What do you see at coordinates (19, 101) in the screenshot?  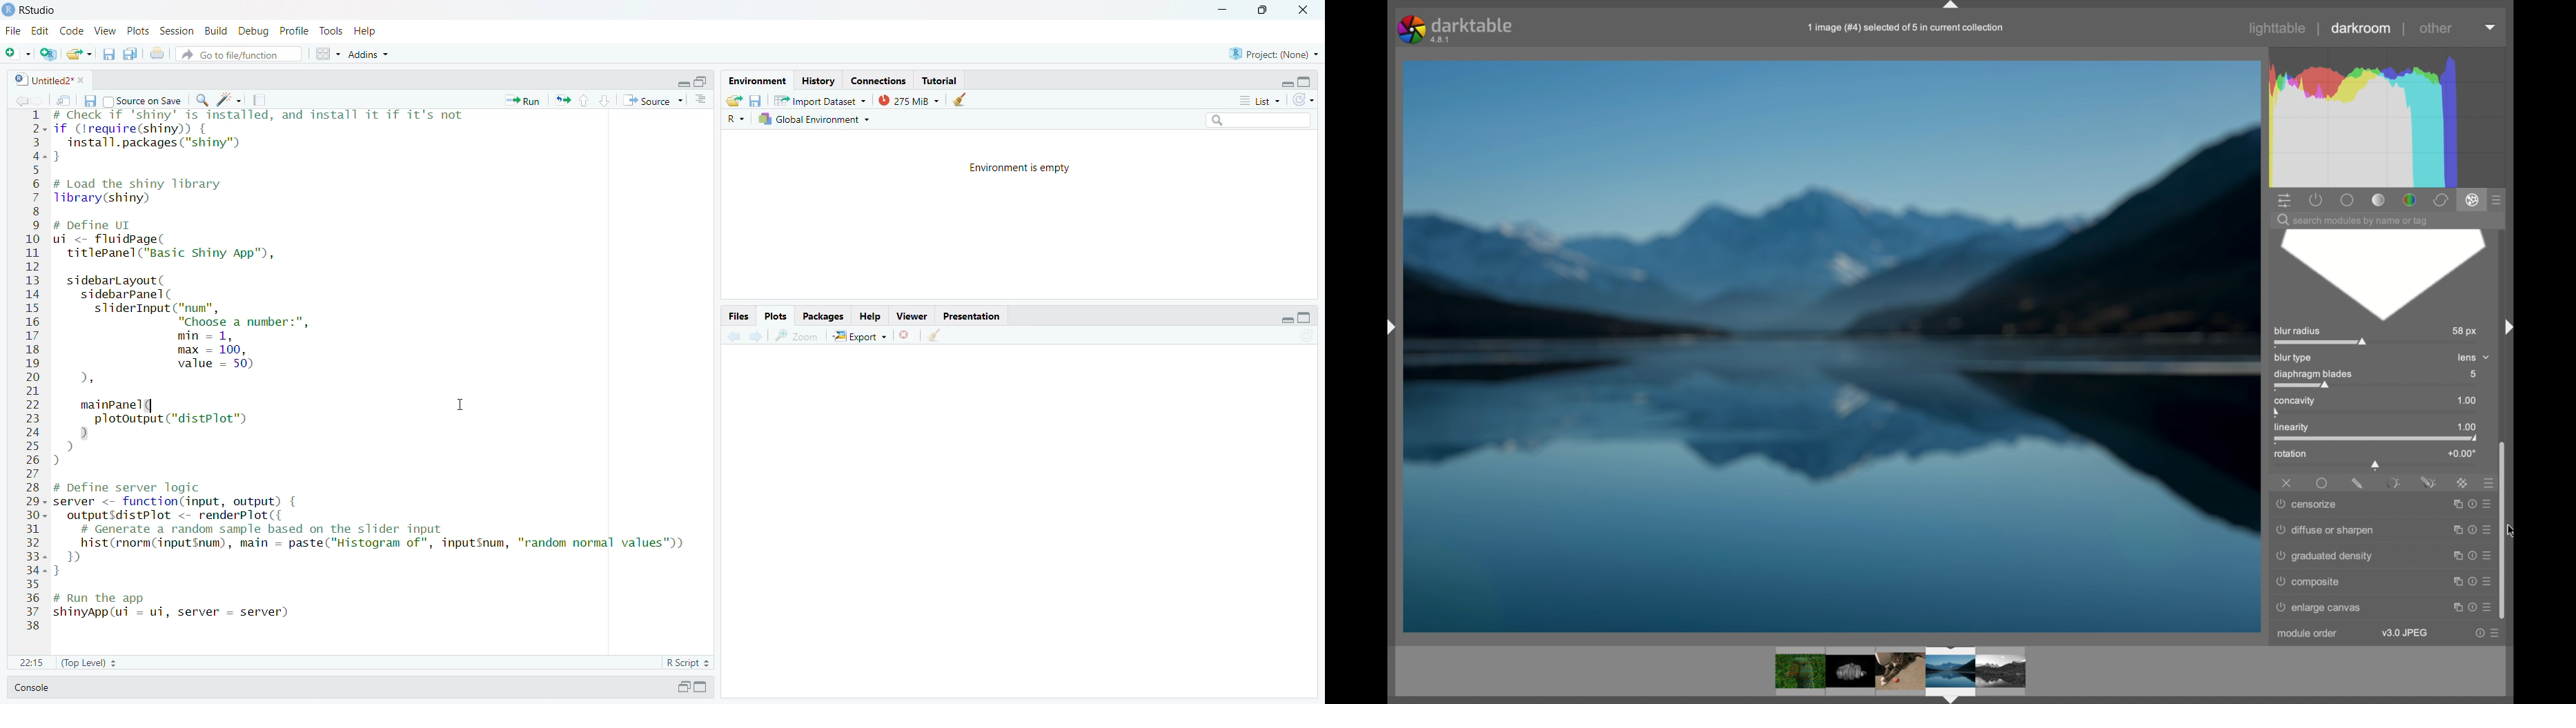 I see `back` at bounding box center [19, 101].